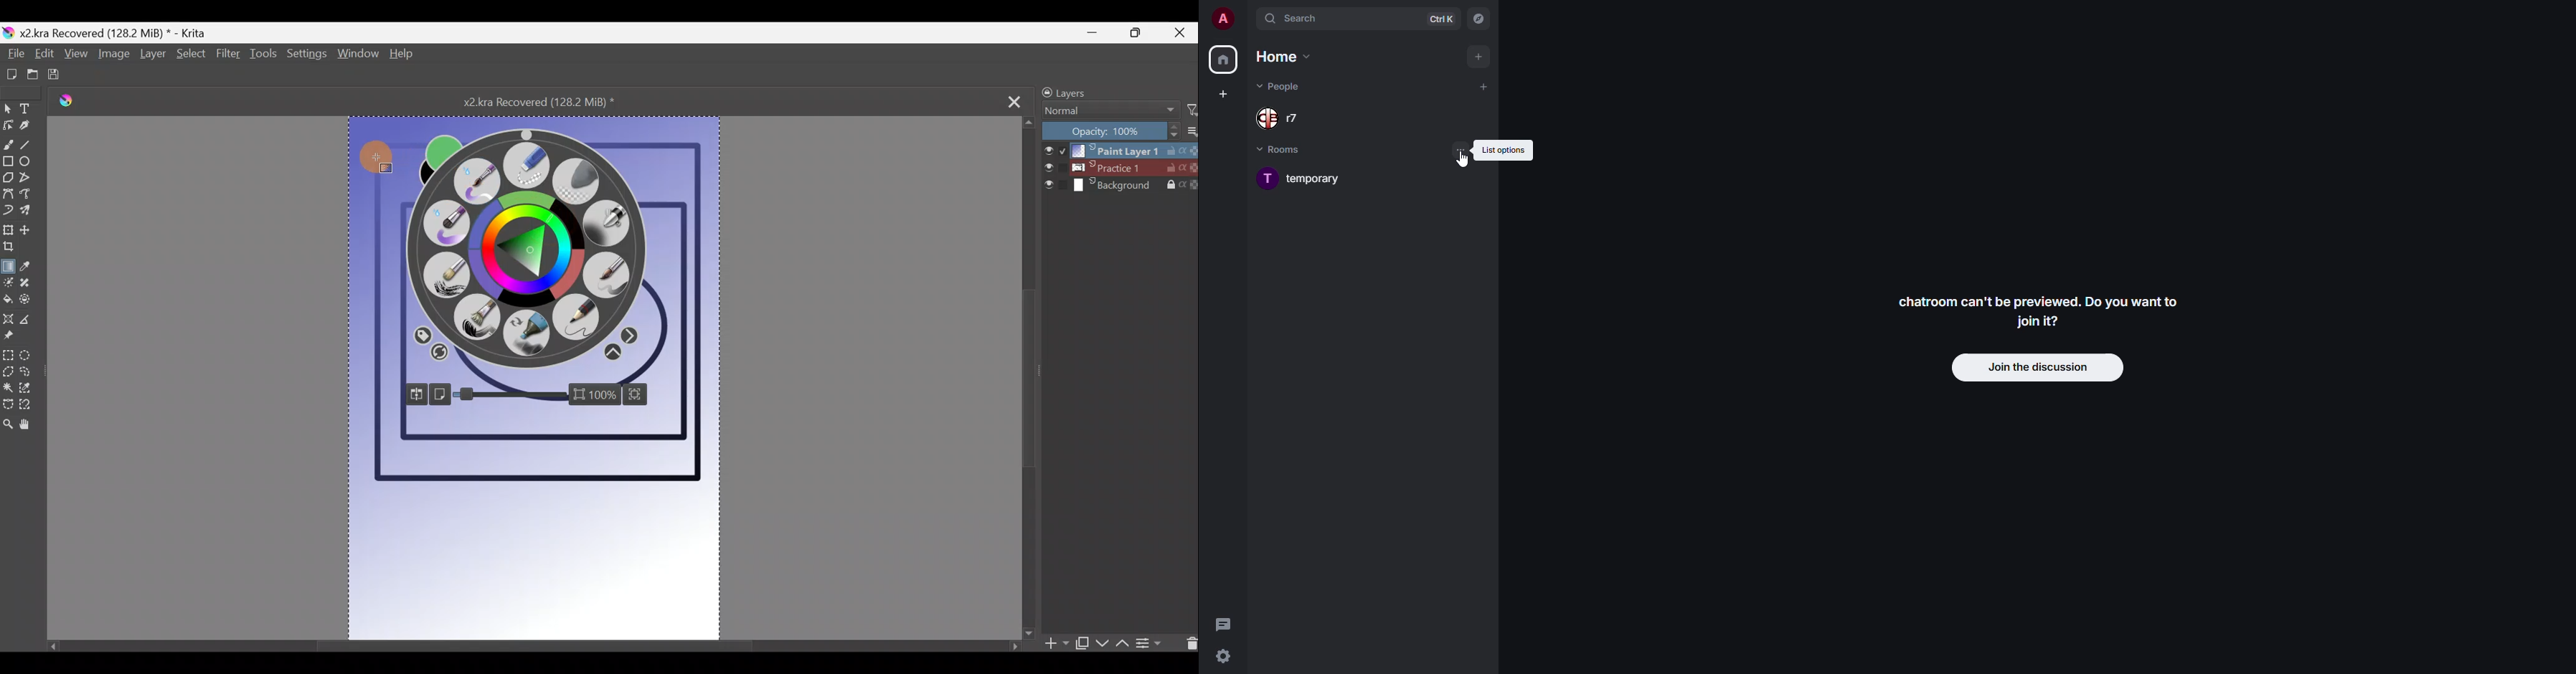 The width and height of the screenshot is (2576, 700). What do you see at coordinates (527, 165) in the screenshot?
I see `Eraser small` at bounding box center [527, 165].